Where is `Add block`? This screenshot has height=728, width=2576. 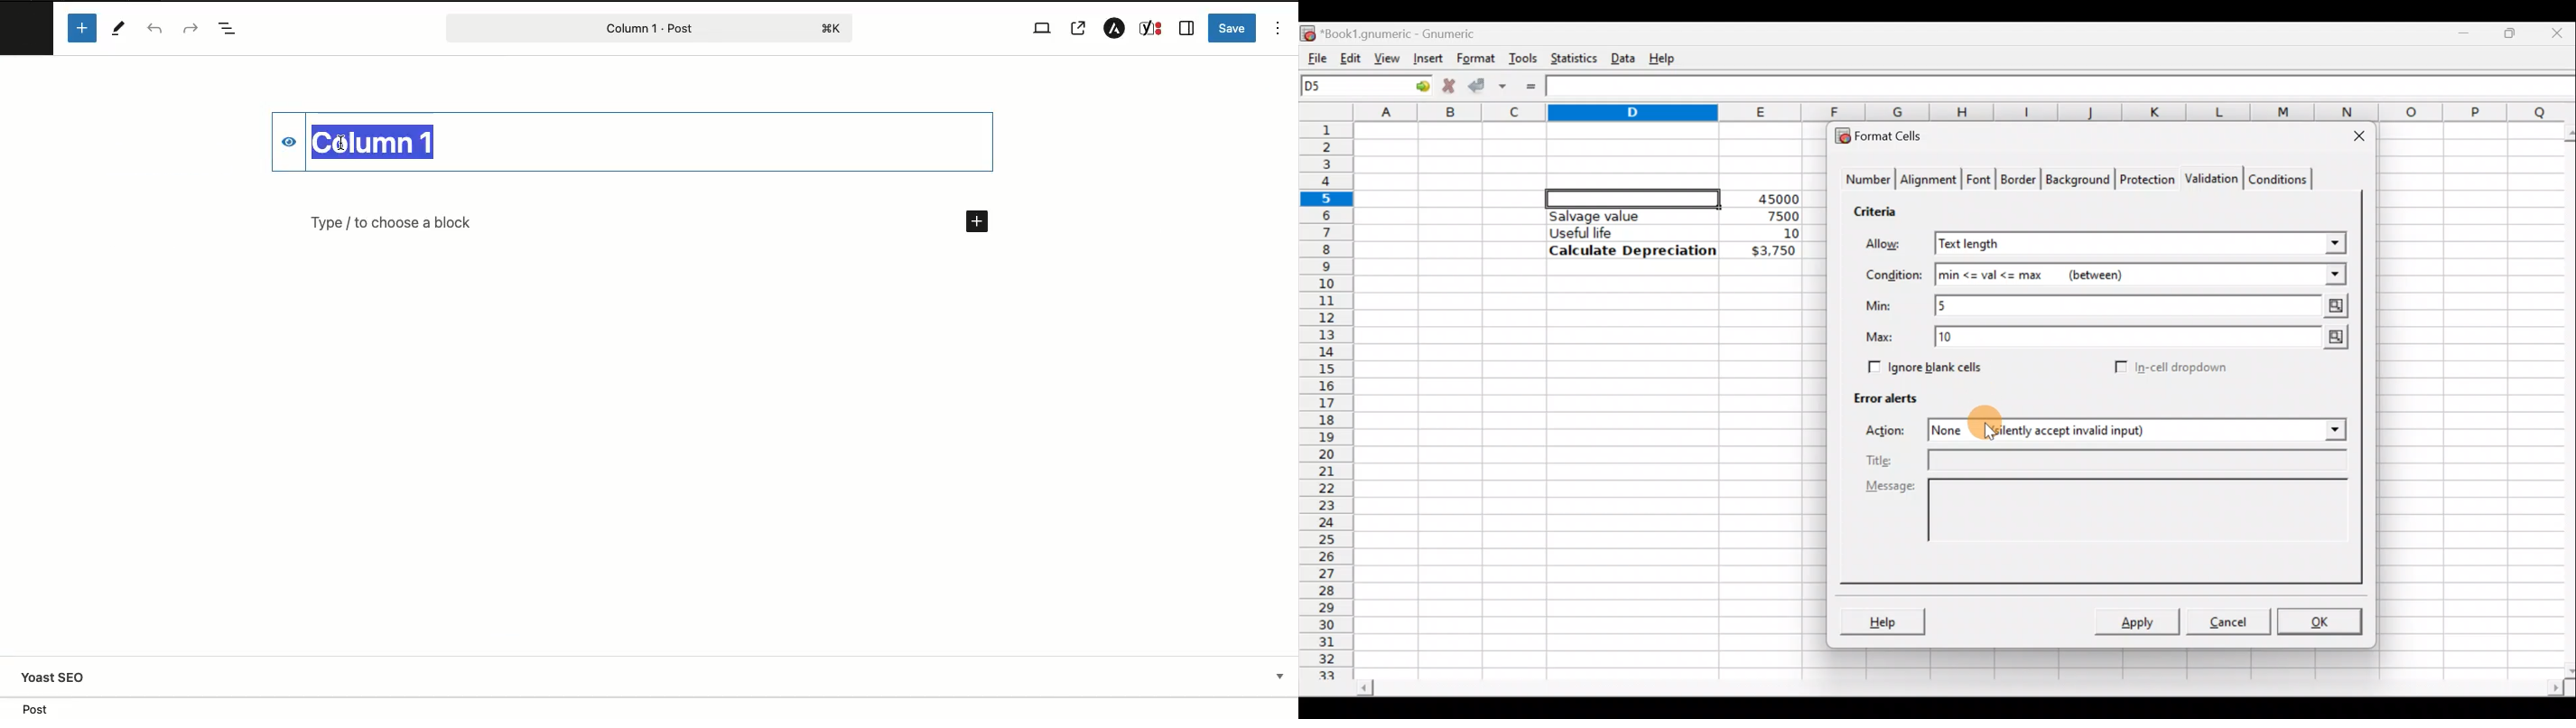 Add block is located at coordinates (81, 28).